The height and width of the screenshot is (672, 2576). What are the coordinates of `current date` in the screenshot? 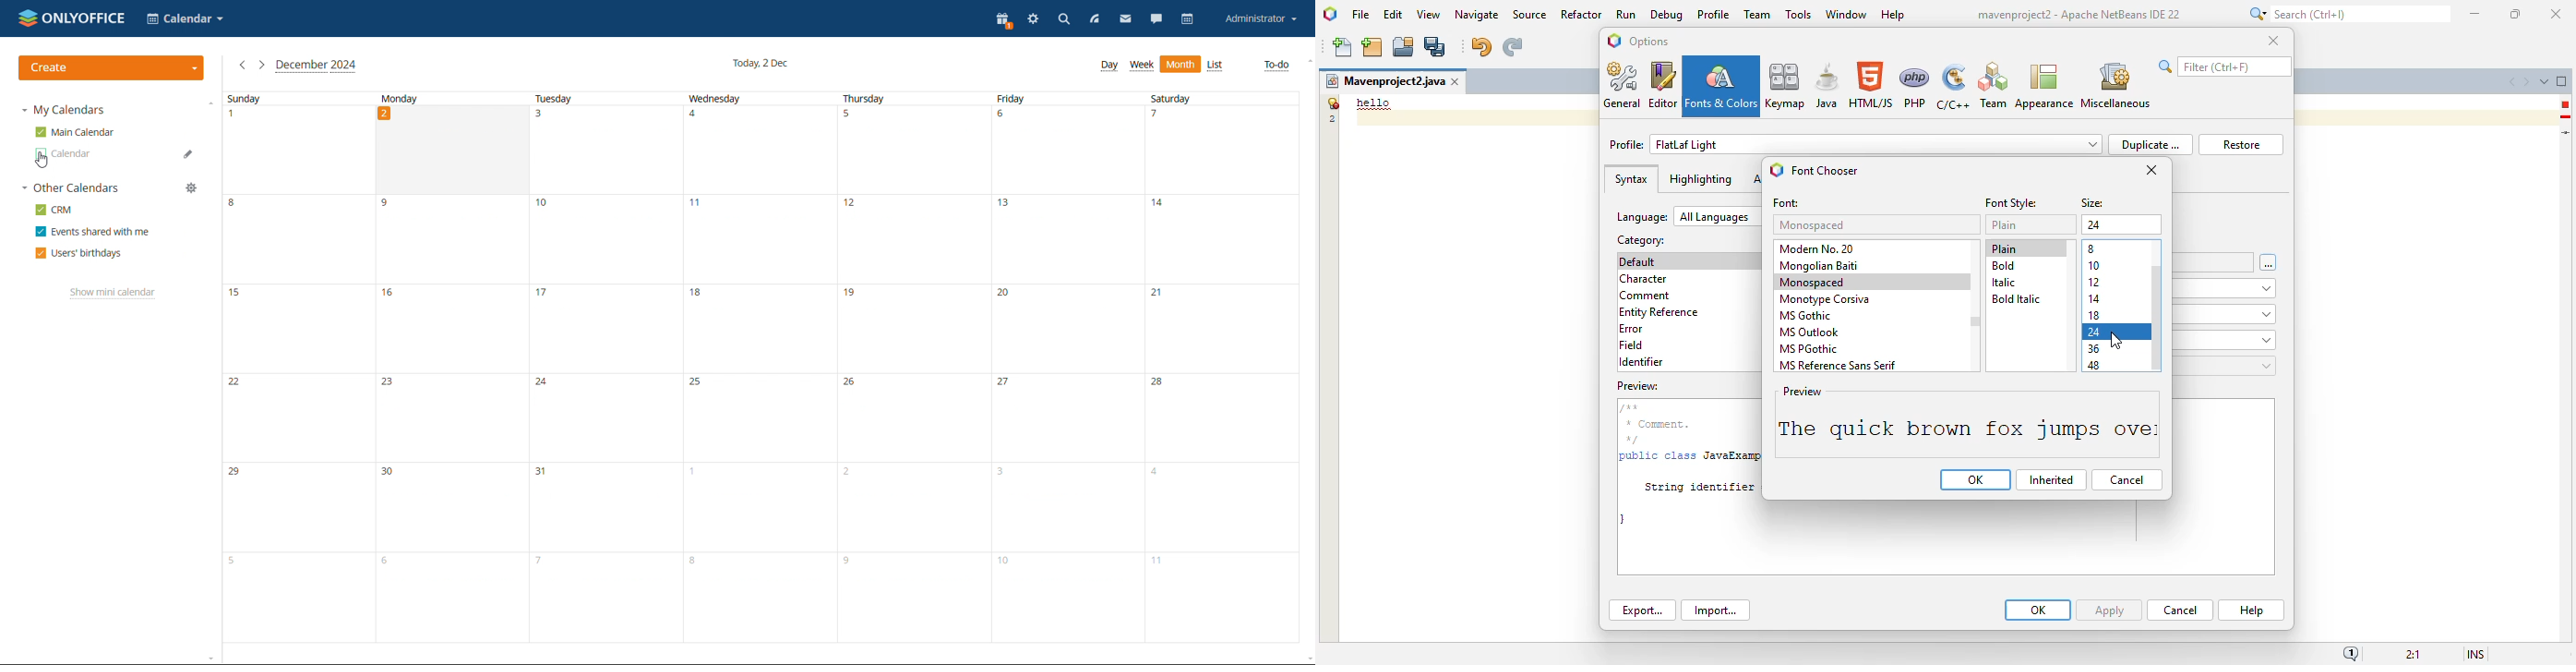 It's located at (760, 62).